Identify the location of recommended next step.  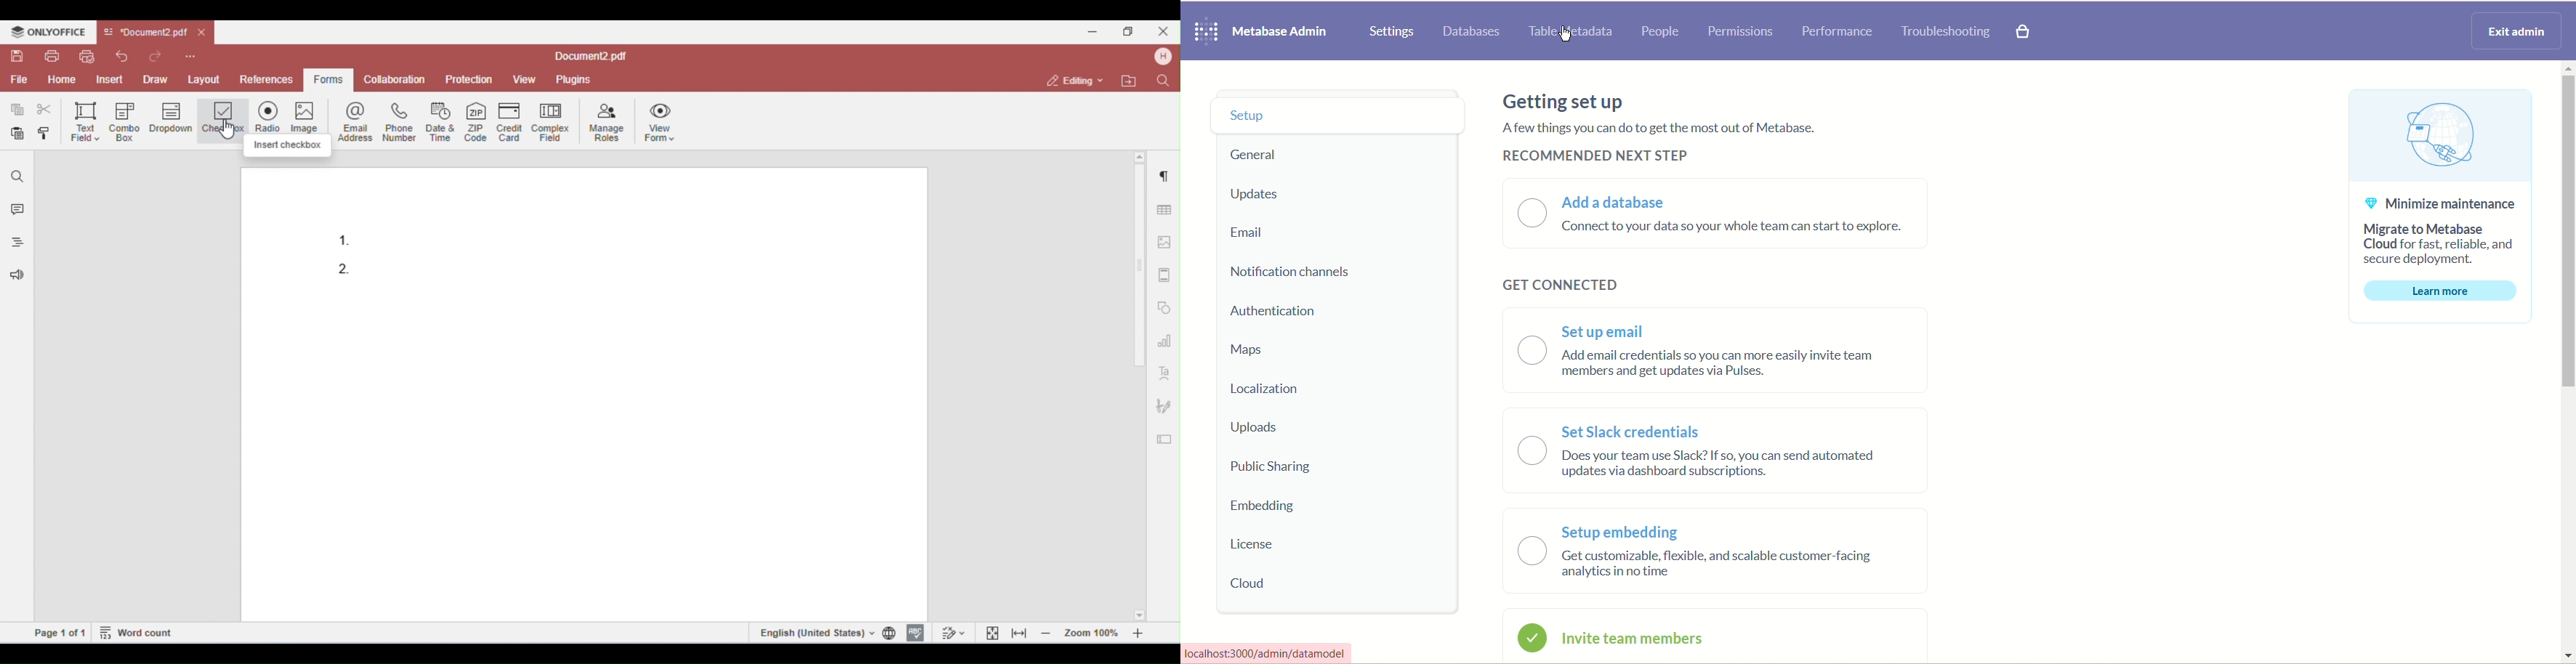
(1588, 156).